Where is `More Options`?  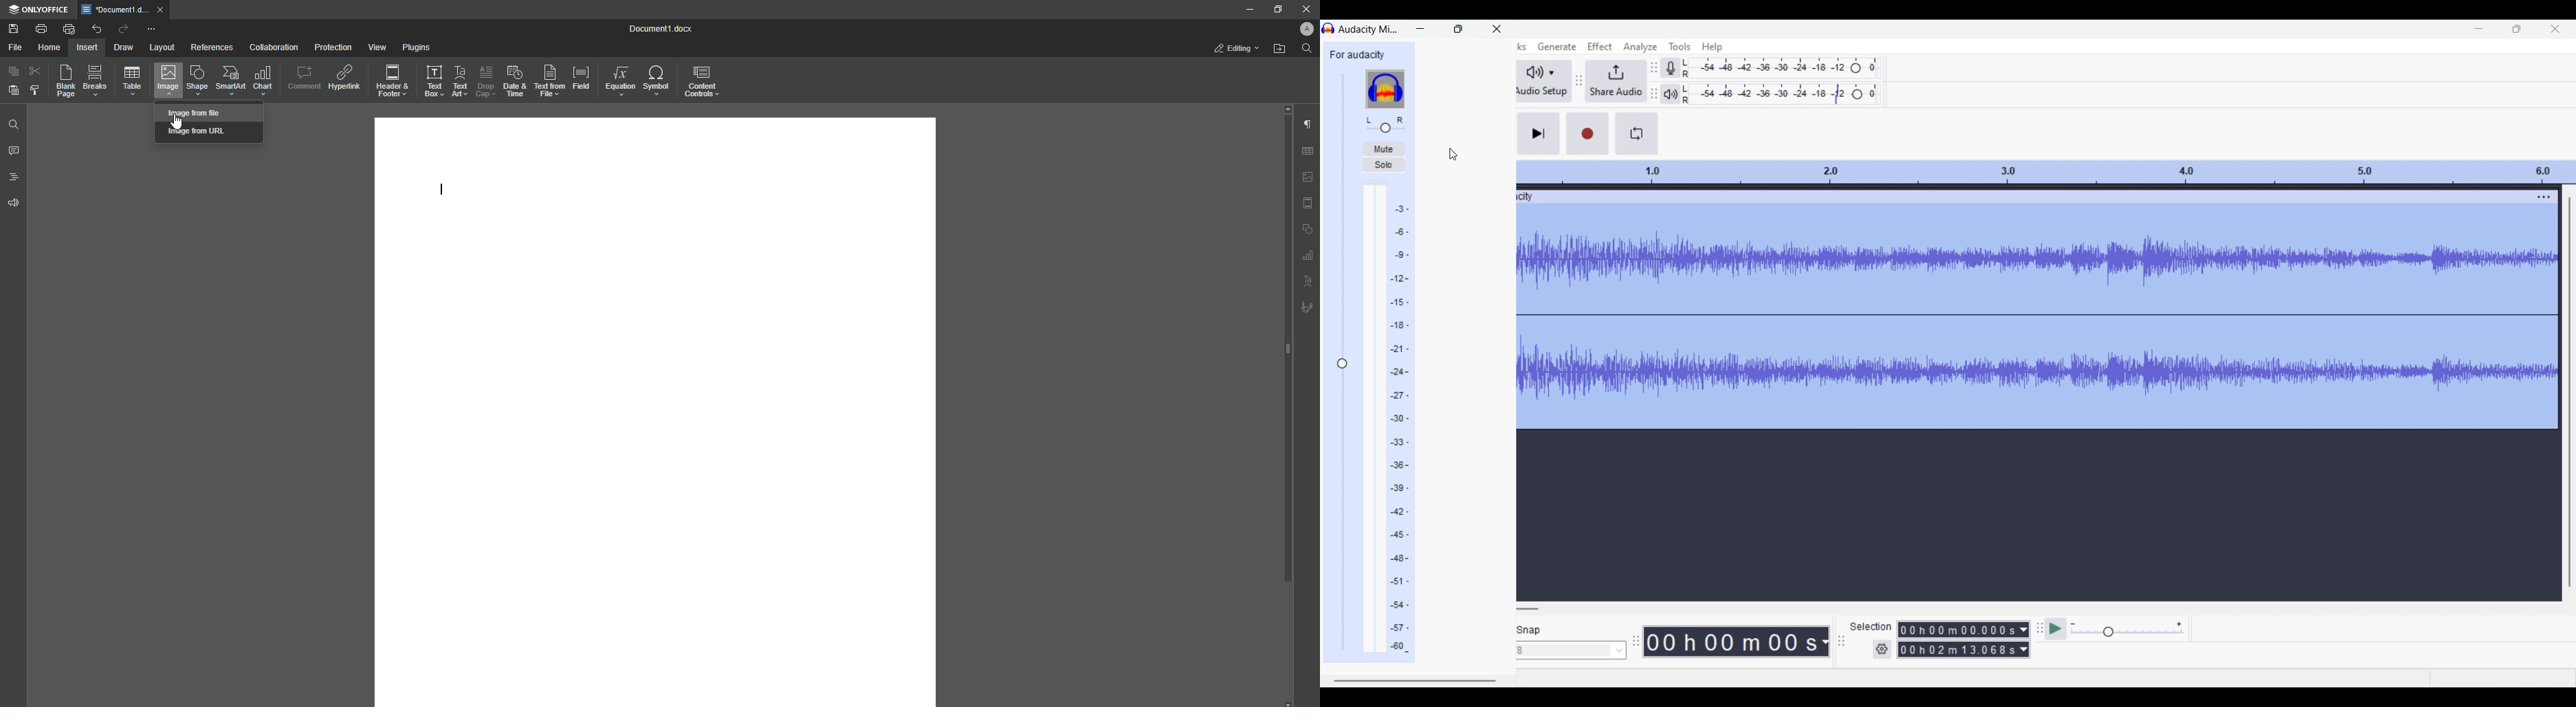
More Options is located at coordinates (152, 30).